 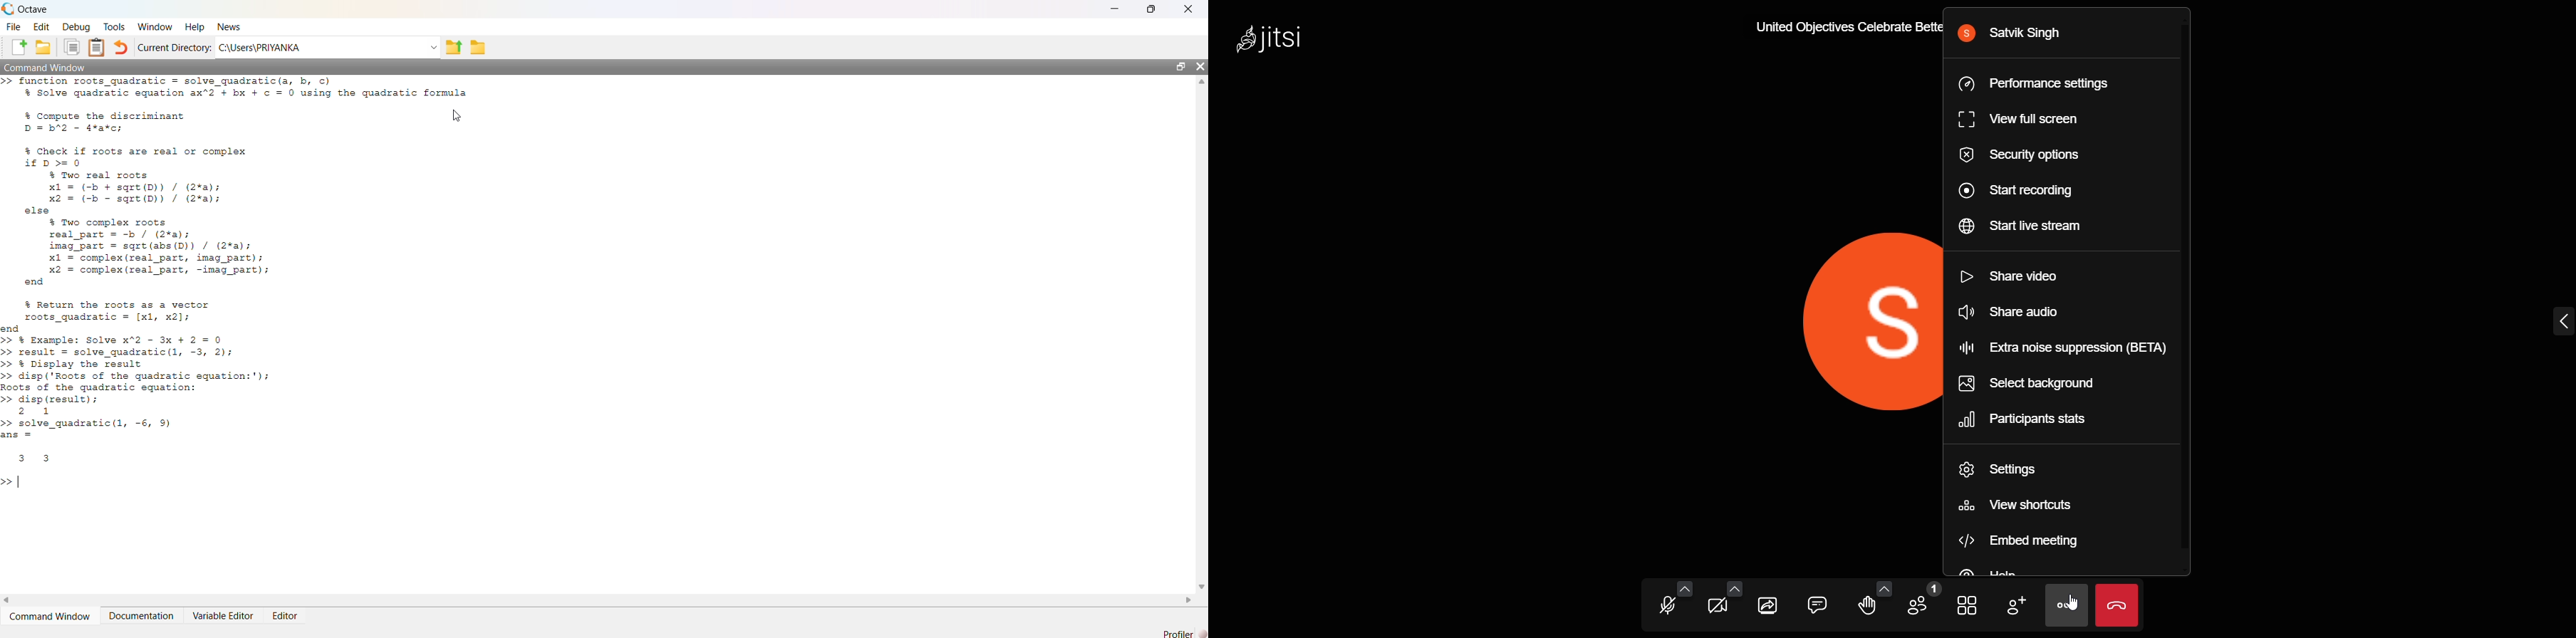 I want to click on Window, so click(x=154, y=26).